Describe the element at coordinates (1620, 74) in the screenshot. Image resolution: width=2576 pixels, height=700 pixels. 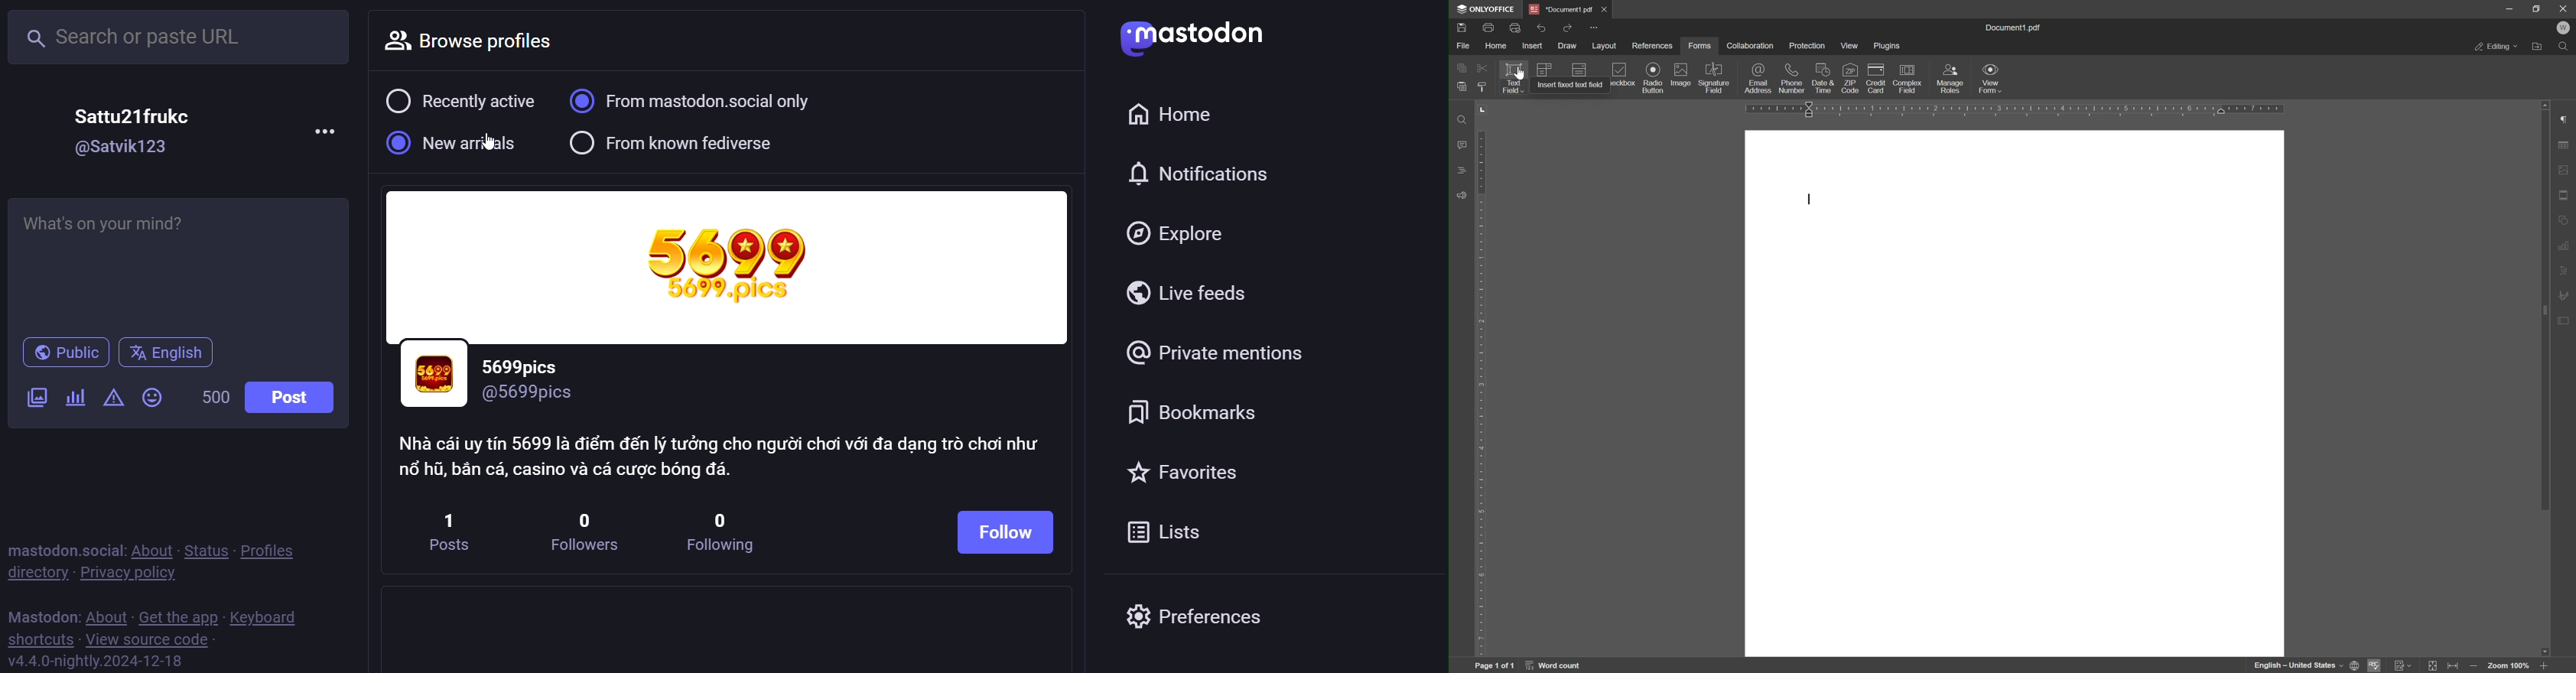
I see `checkbox` at that location.